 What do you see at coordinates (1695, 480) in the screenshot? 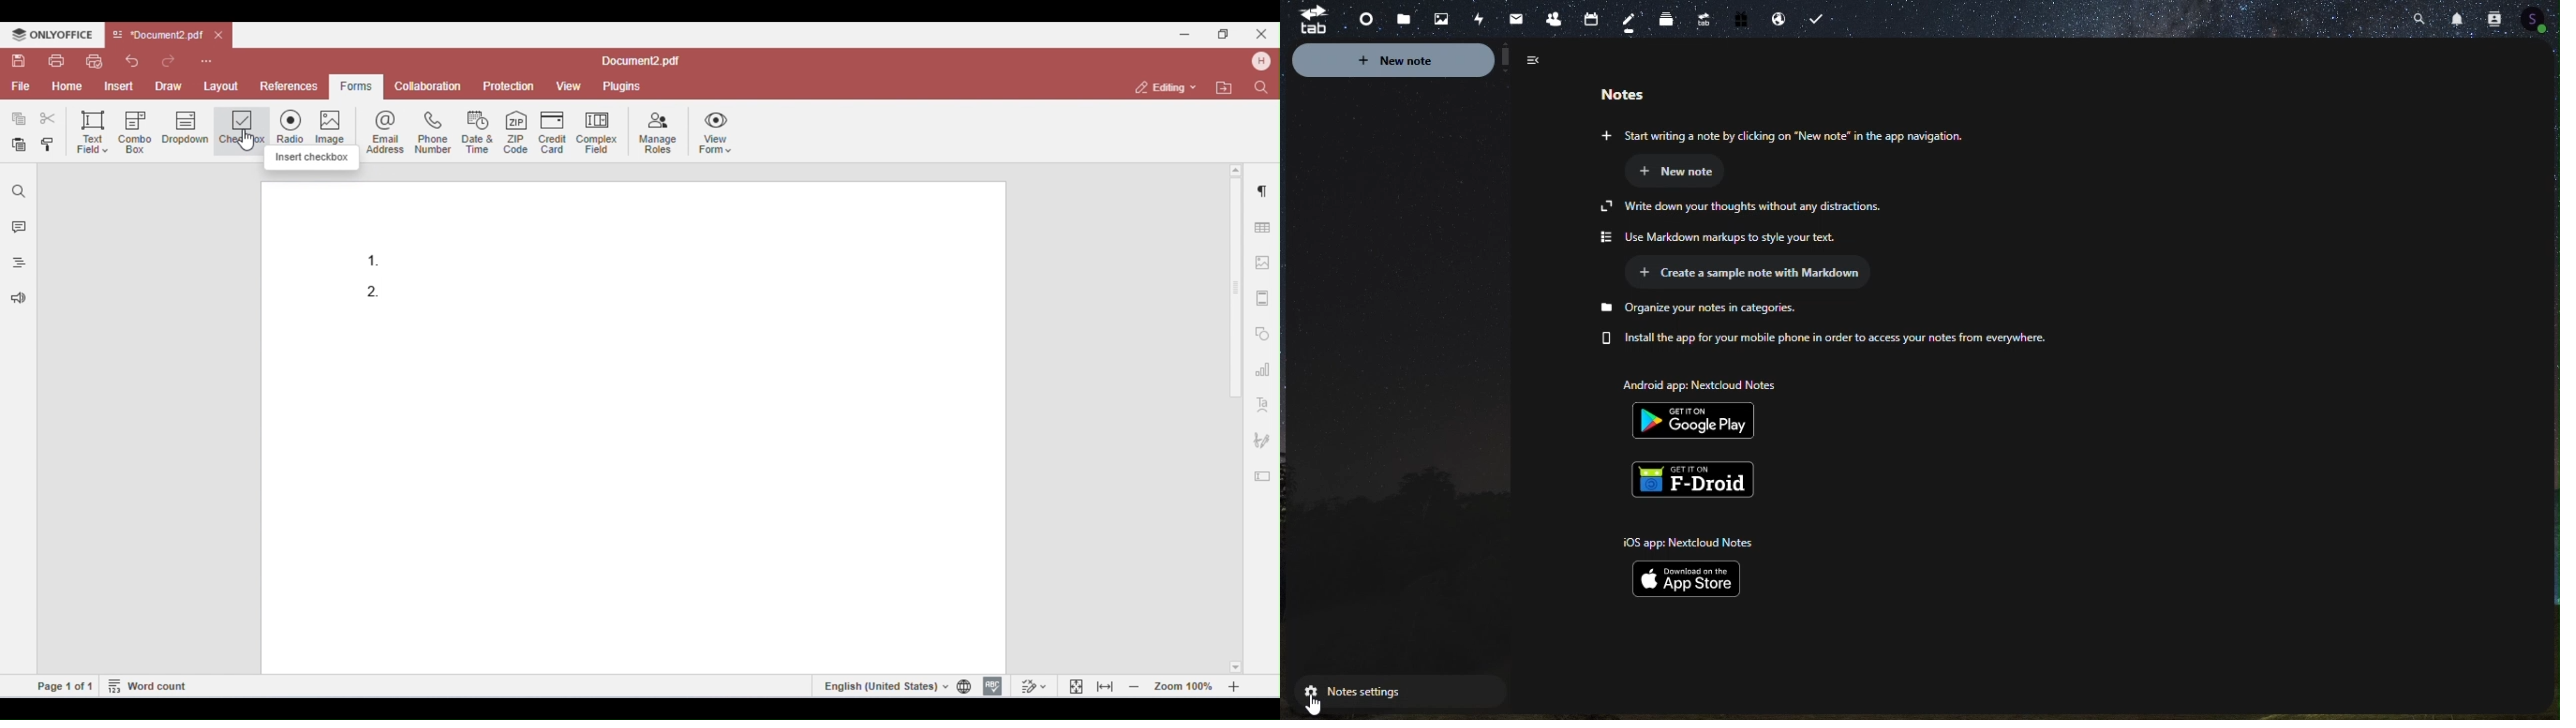
I see `F-droid` at bounding box center [1695, 480].